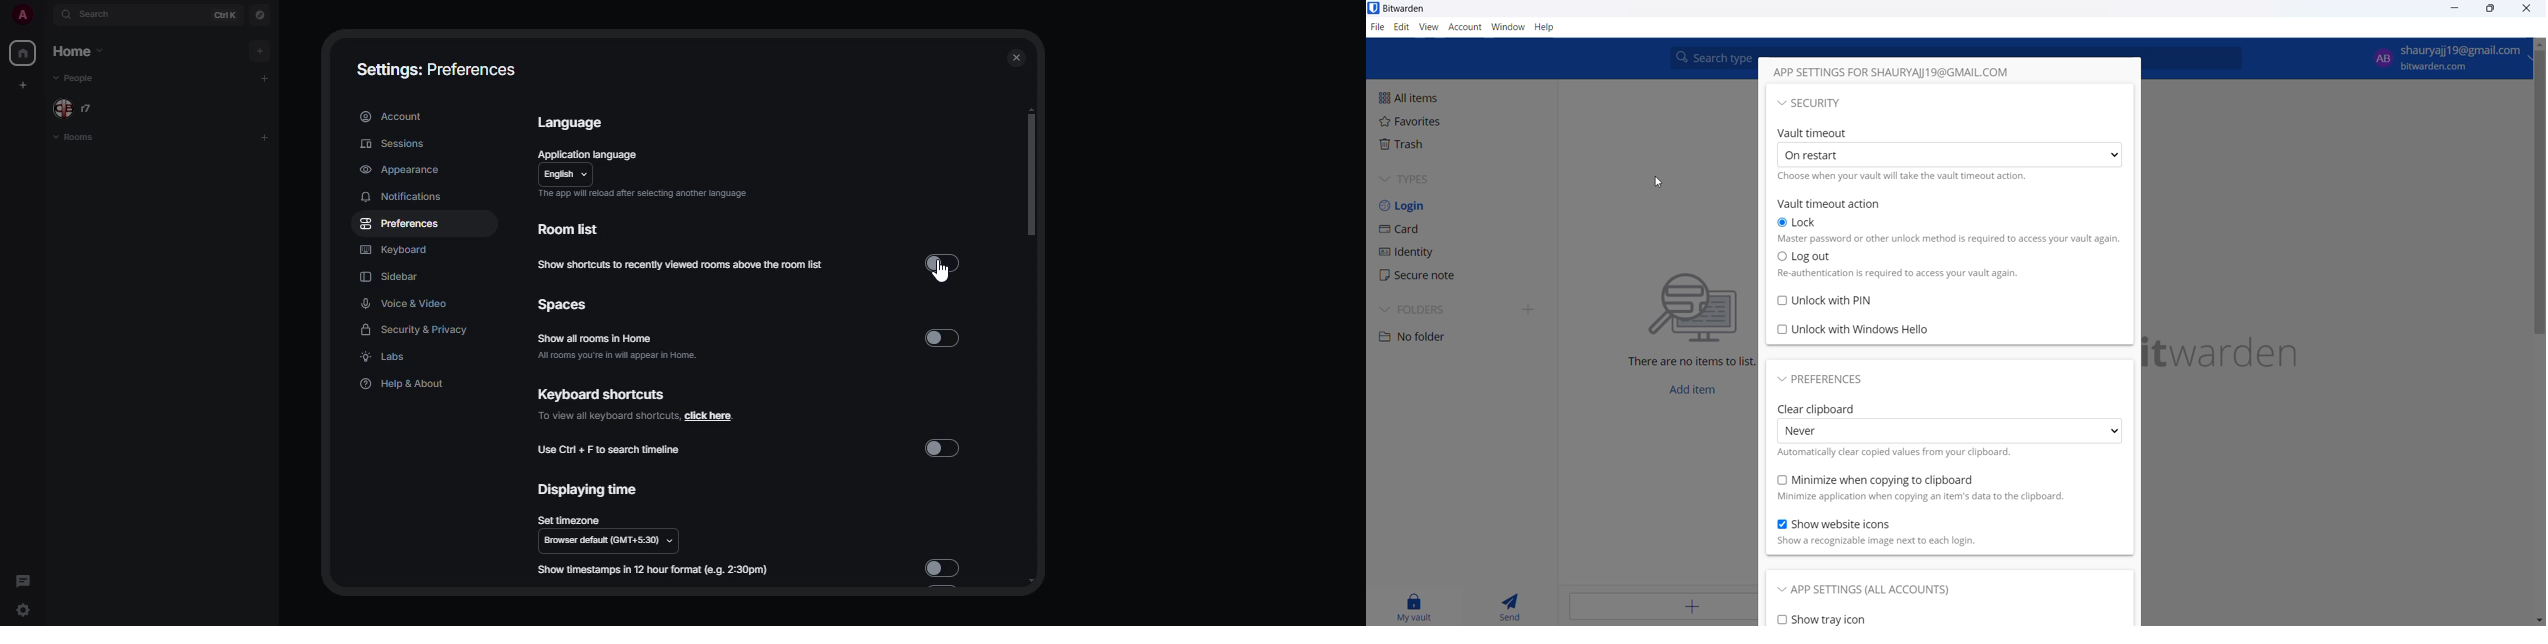 The width and height of the screenshot is (2548, 644). Describe the element at coordinates (606, 449) in the screenshot. I see `use ctrl+F to search timeline` at that location.